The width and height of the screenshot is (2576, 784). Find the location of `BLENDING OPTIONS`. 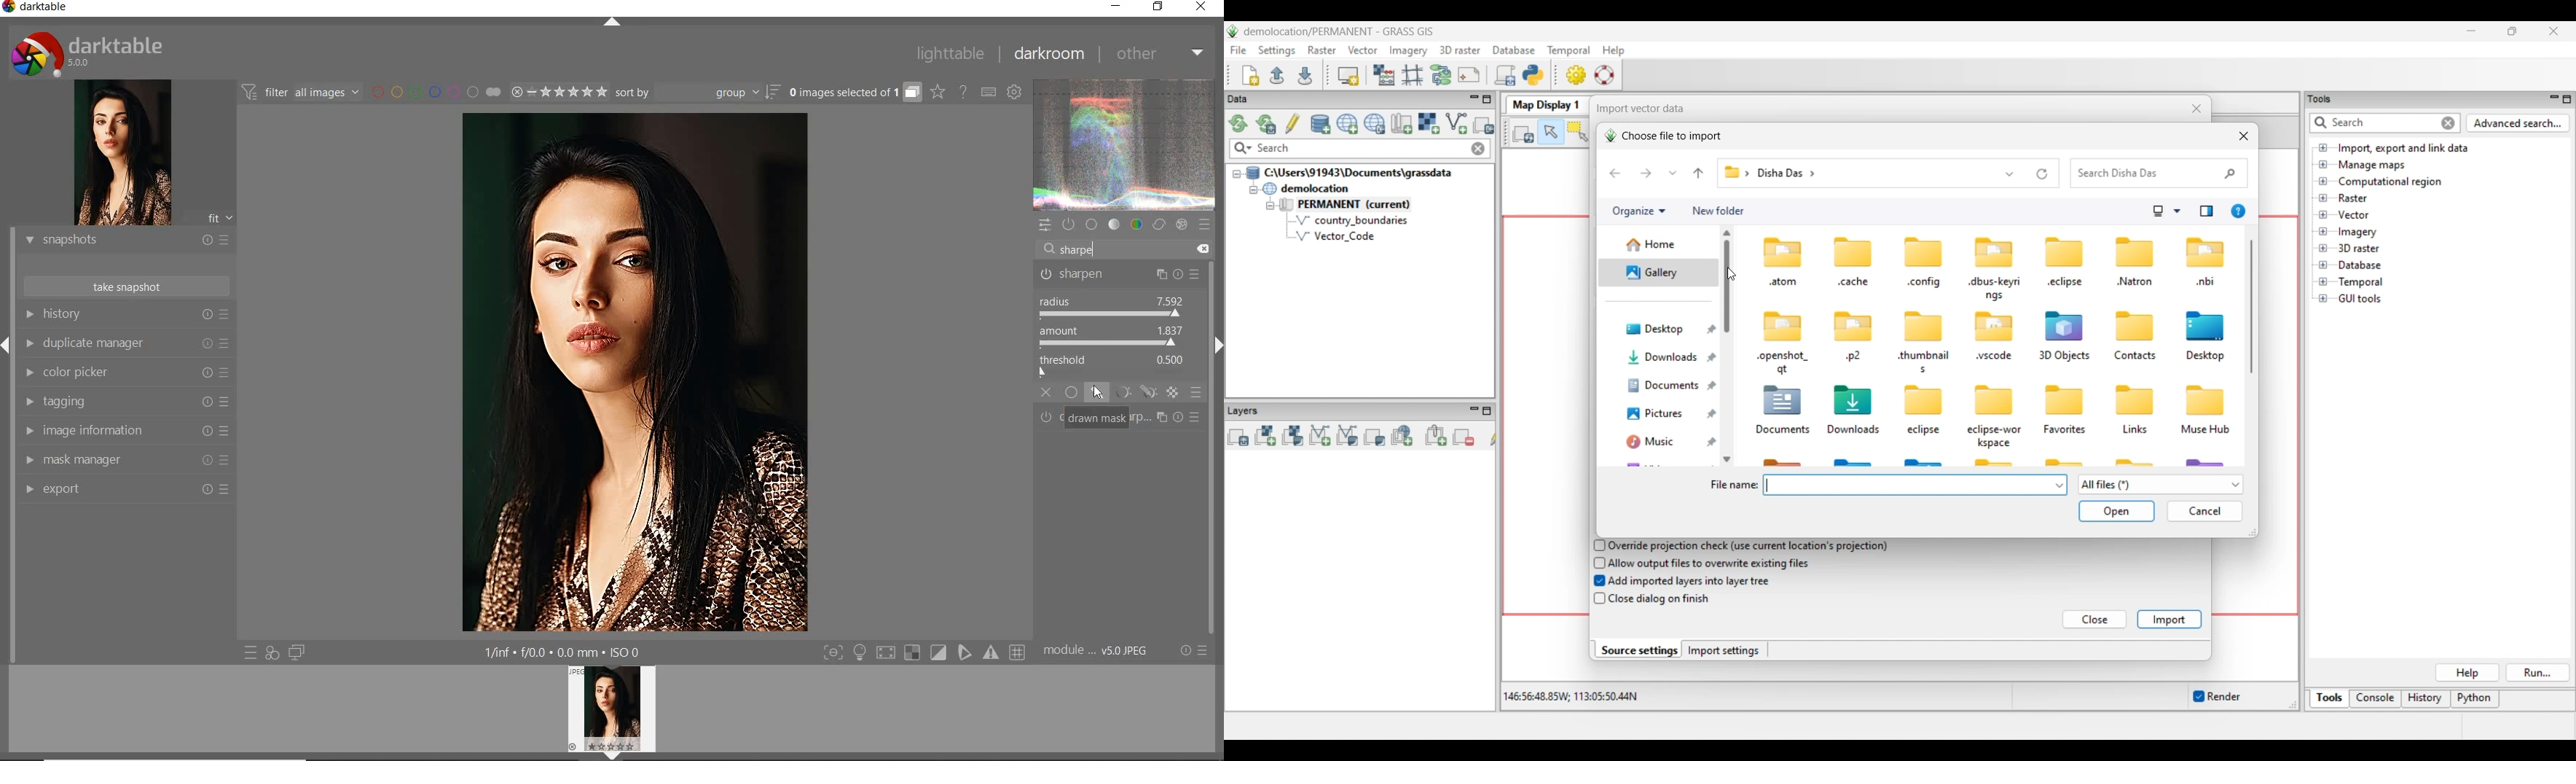

BLENDING OPTIONS is located at coordinates (1195, 392).